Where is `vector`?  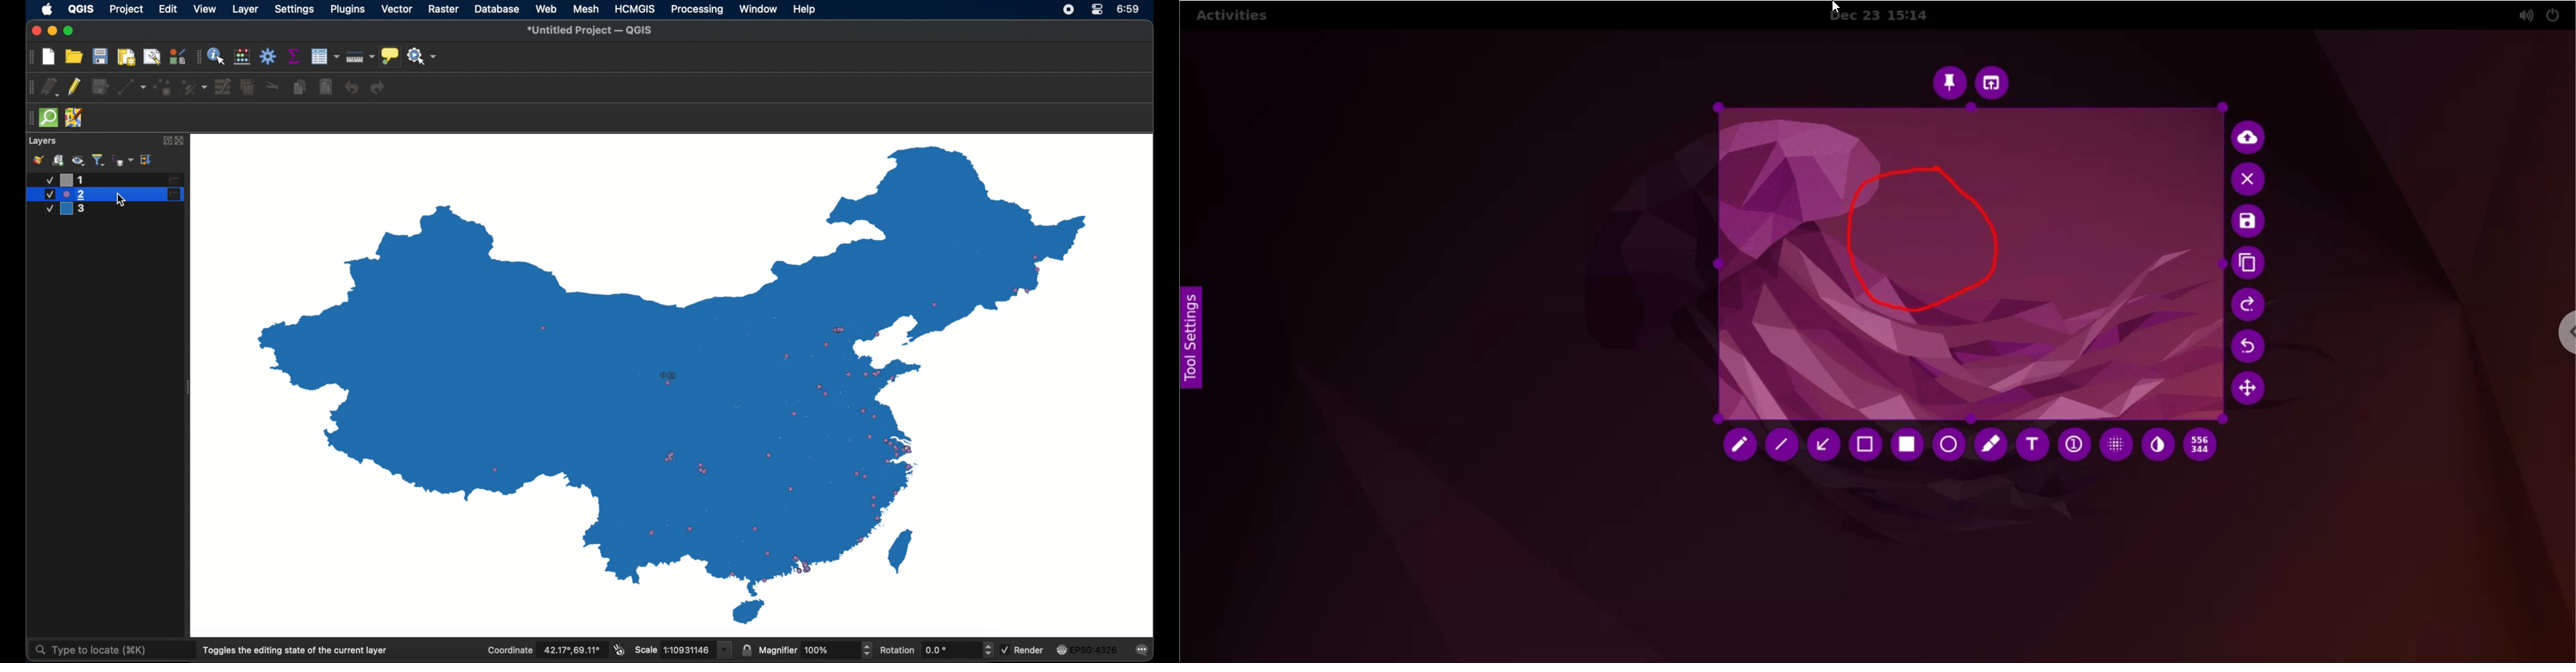 vector is located at coordinates (396, 9).